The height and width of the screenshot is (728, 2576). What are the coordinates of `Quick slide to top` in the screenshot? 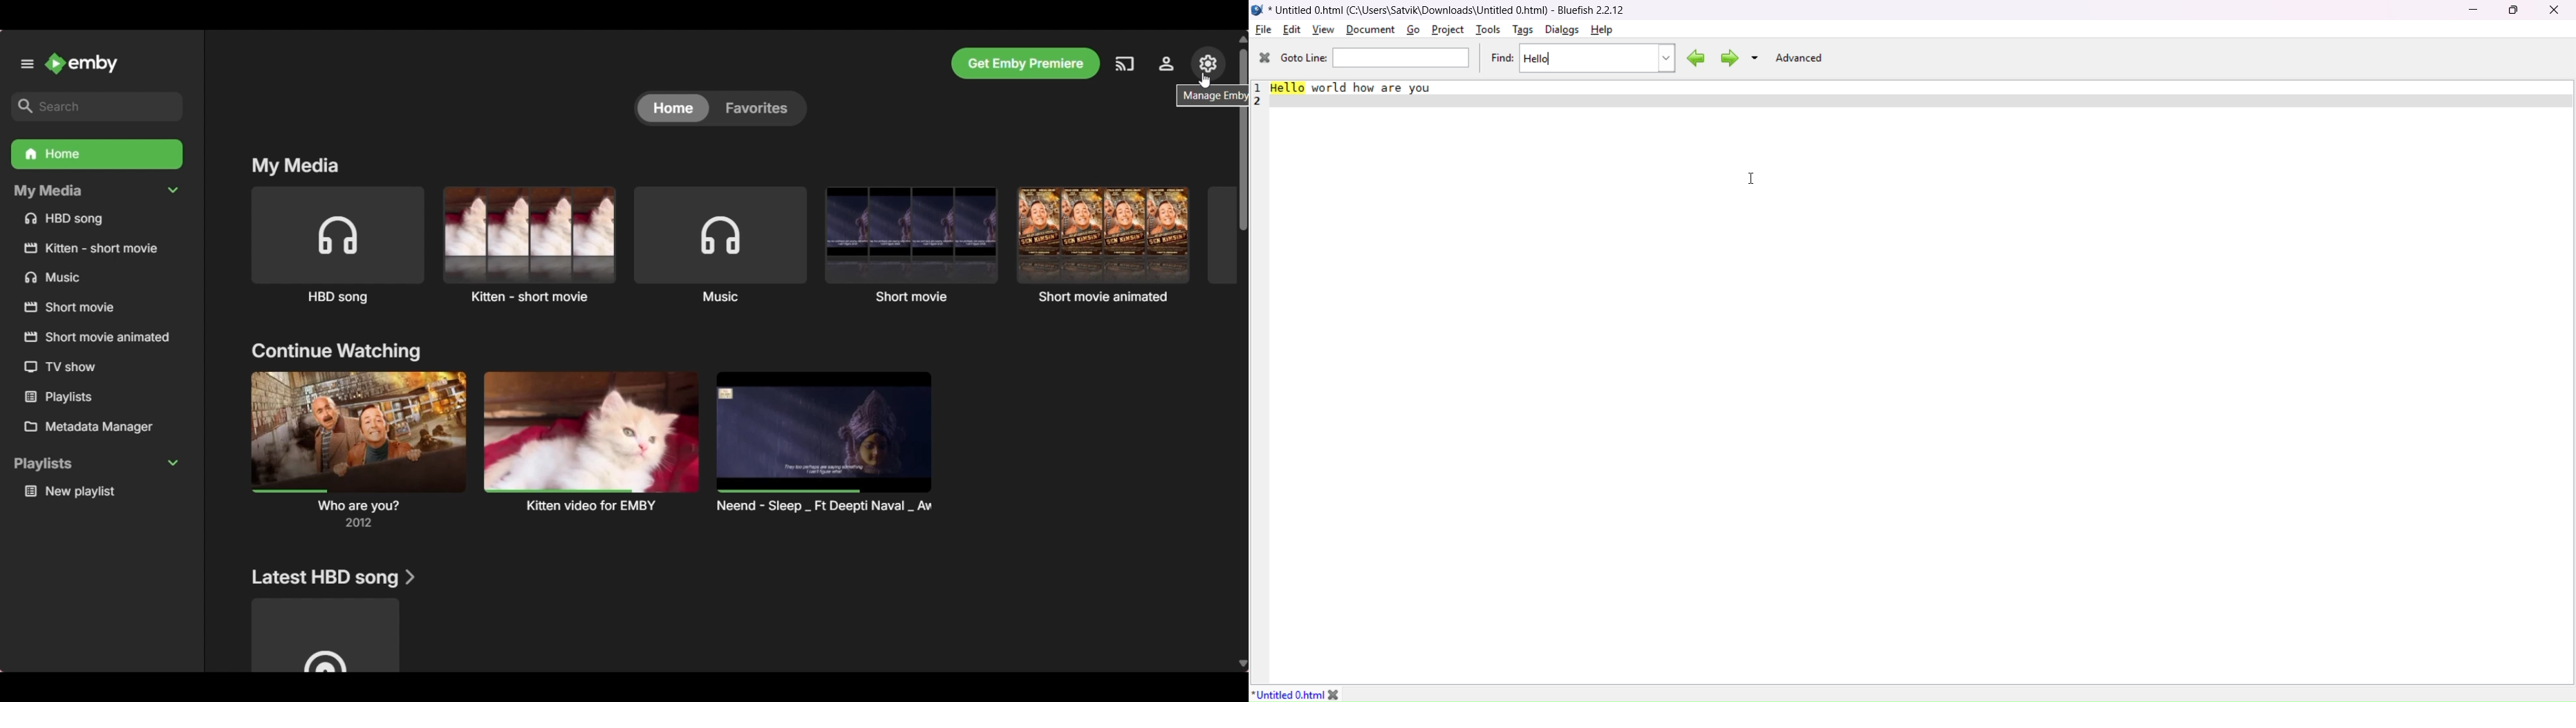 It's located at (1243, 38).